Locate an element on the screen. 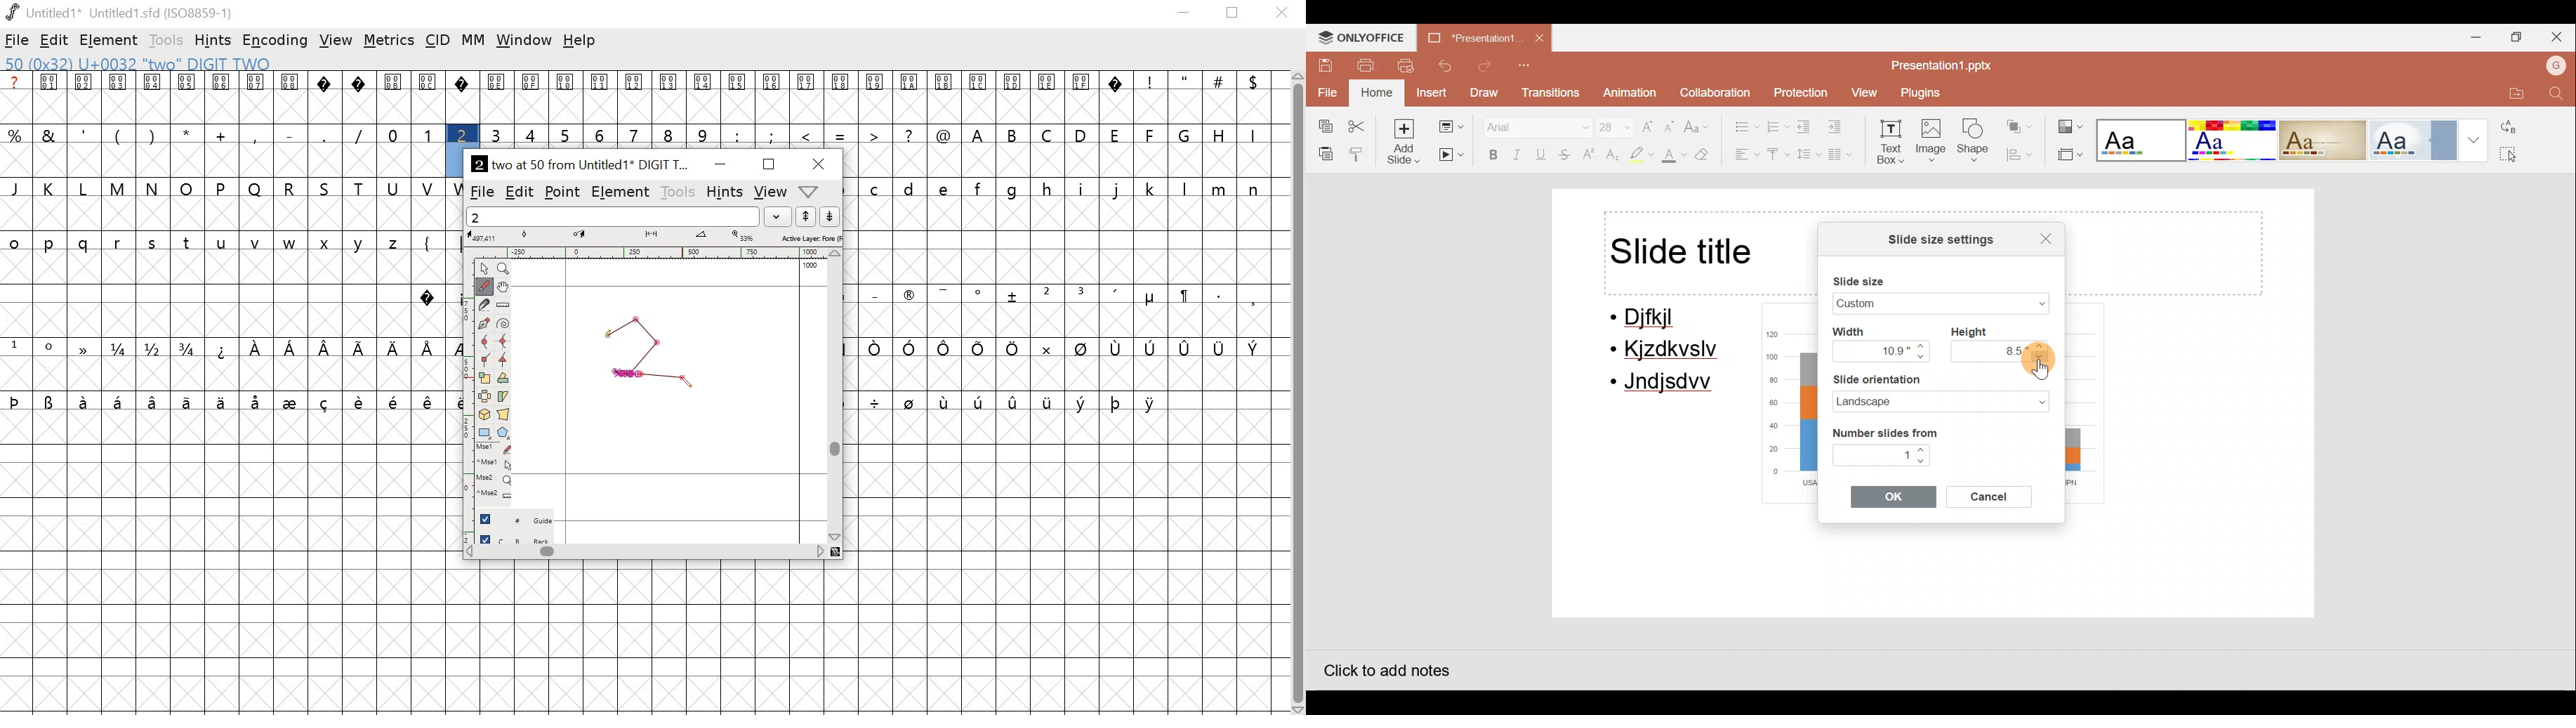  Change case is located at coordinates (1700, 121).